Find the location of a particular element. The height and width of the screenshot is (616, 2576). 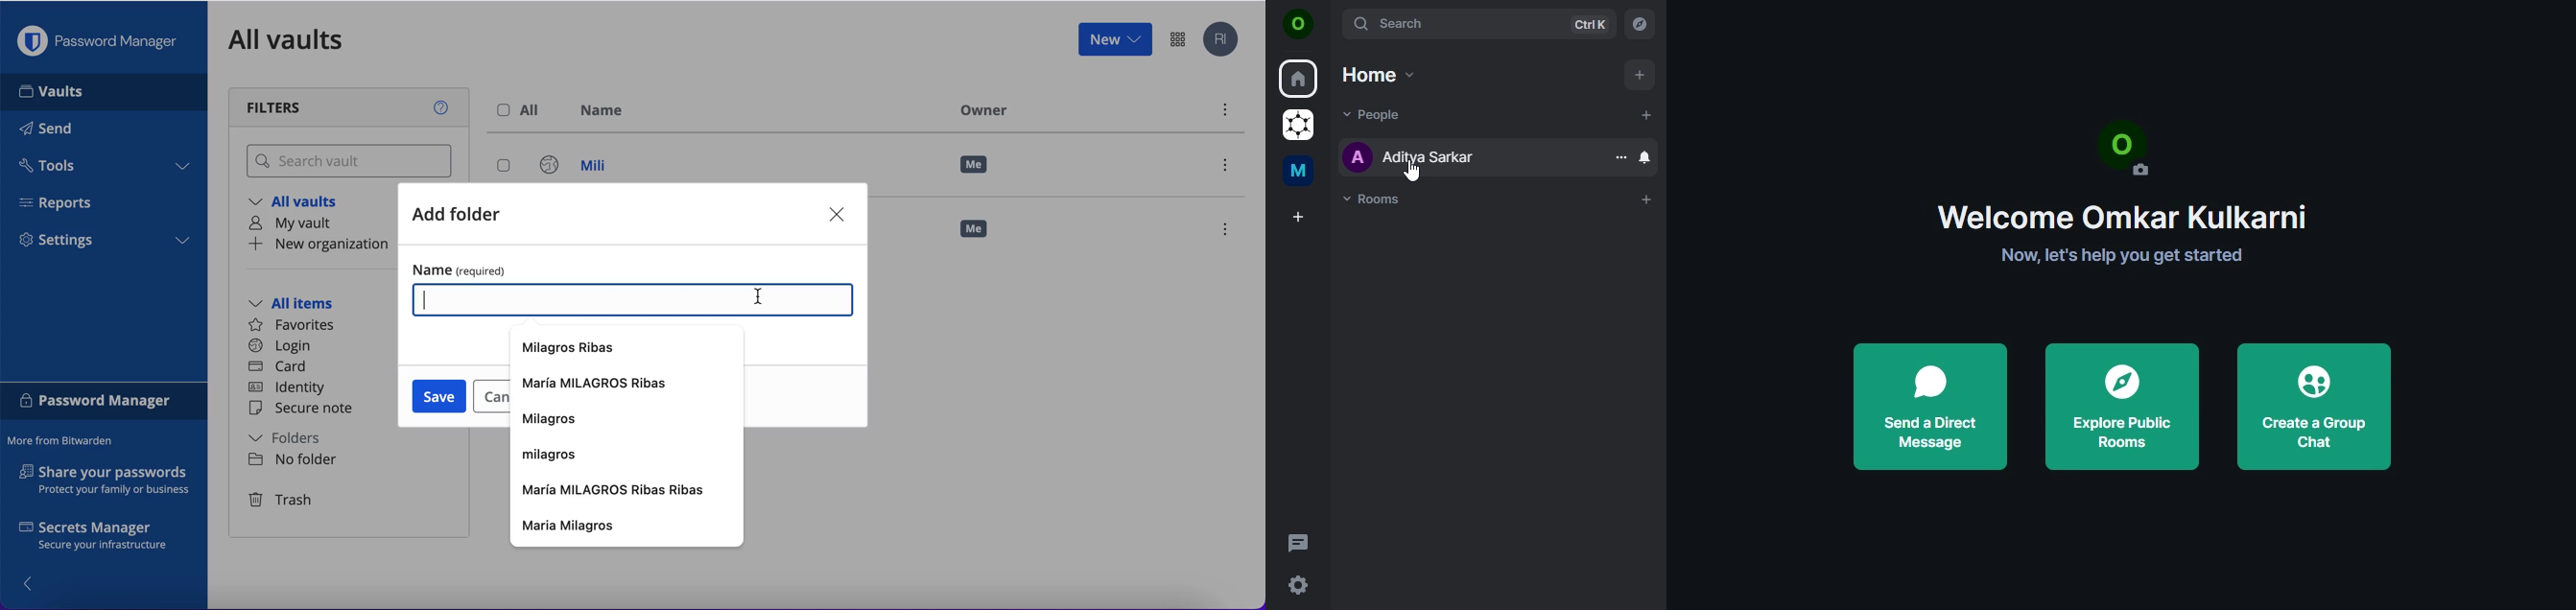

name is located at coordinates (608, 112).